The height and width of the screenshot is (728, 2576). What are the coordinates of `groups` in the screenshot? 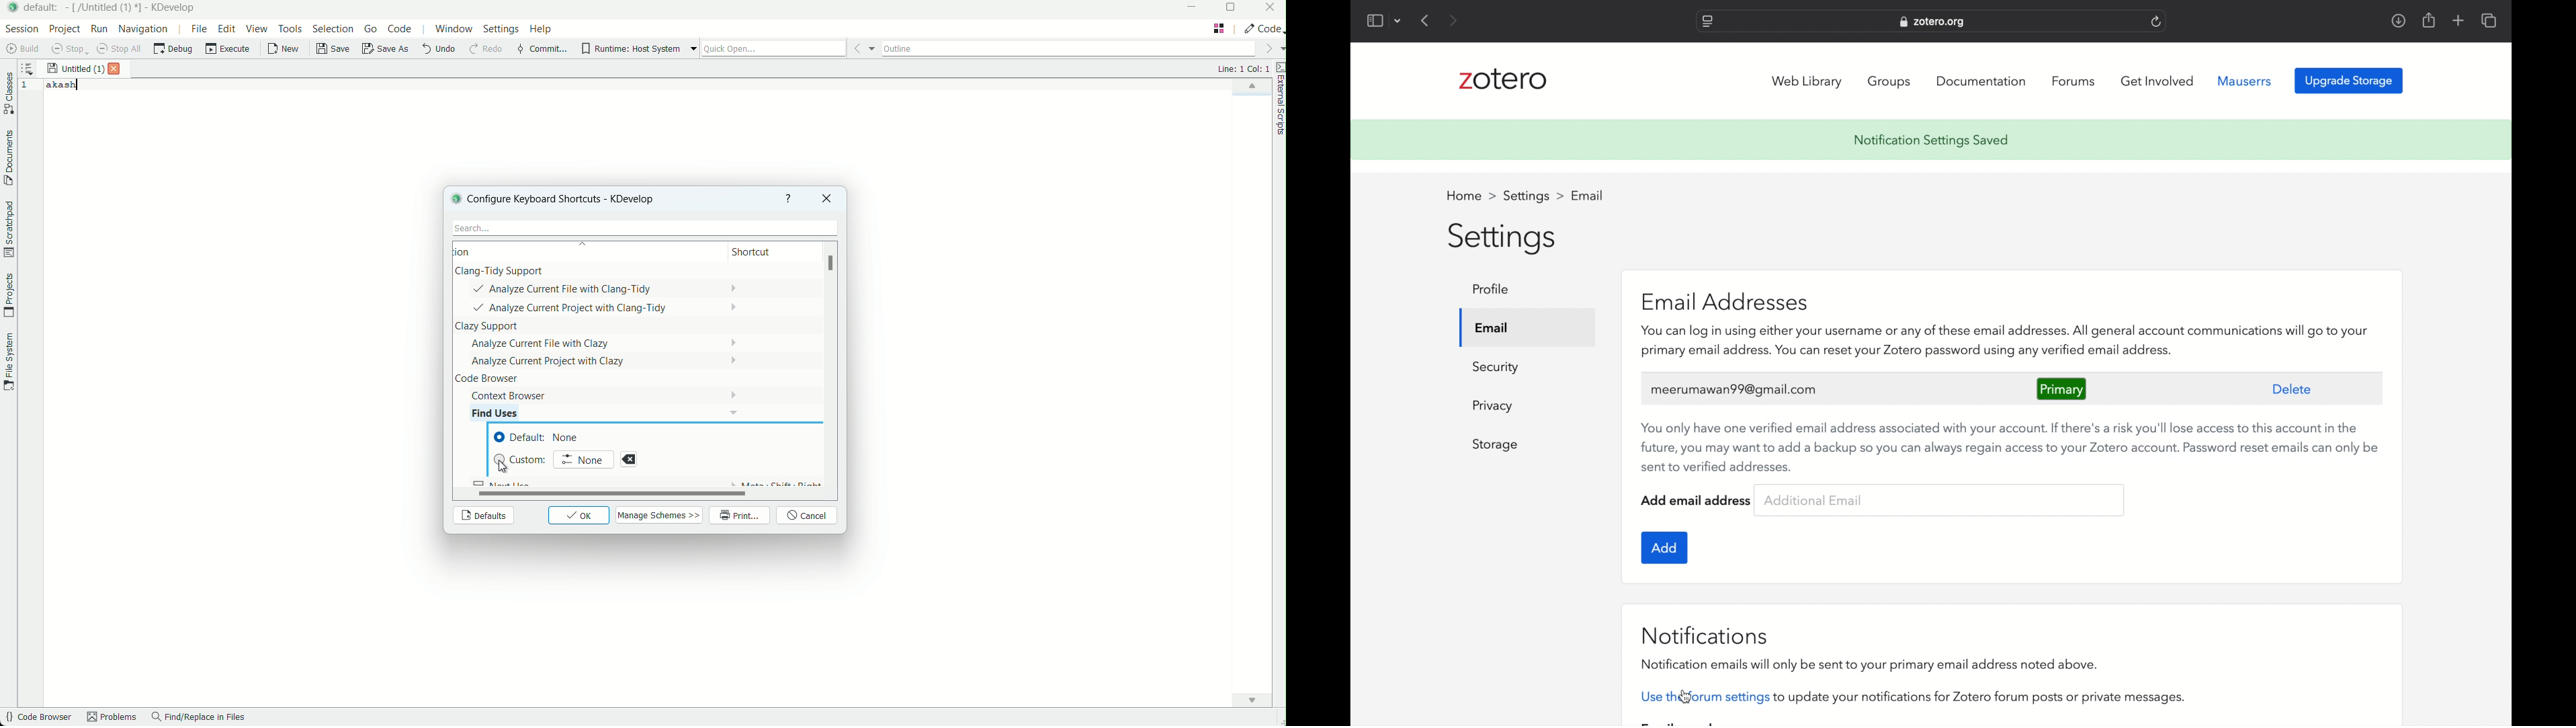 It's located at (1891, 83).